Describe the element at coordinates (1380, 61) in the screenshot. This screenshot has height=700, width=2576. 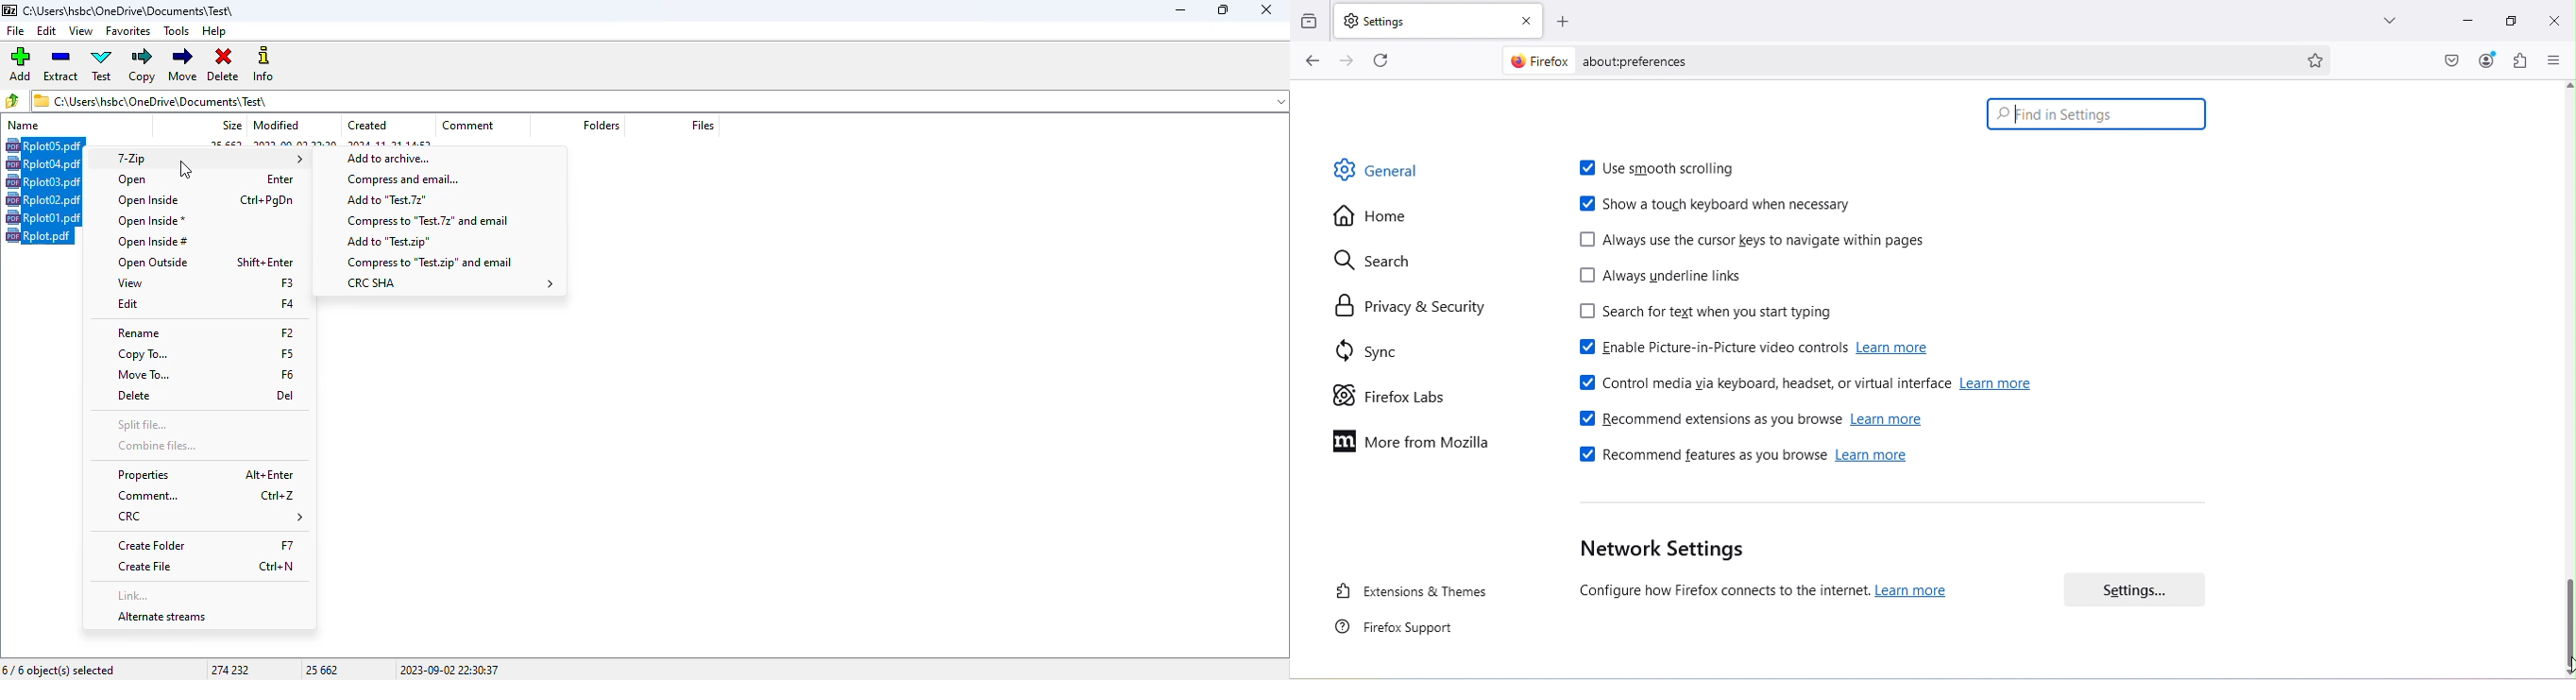
I see `Reload the current page` at that location.